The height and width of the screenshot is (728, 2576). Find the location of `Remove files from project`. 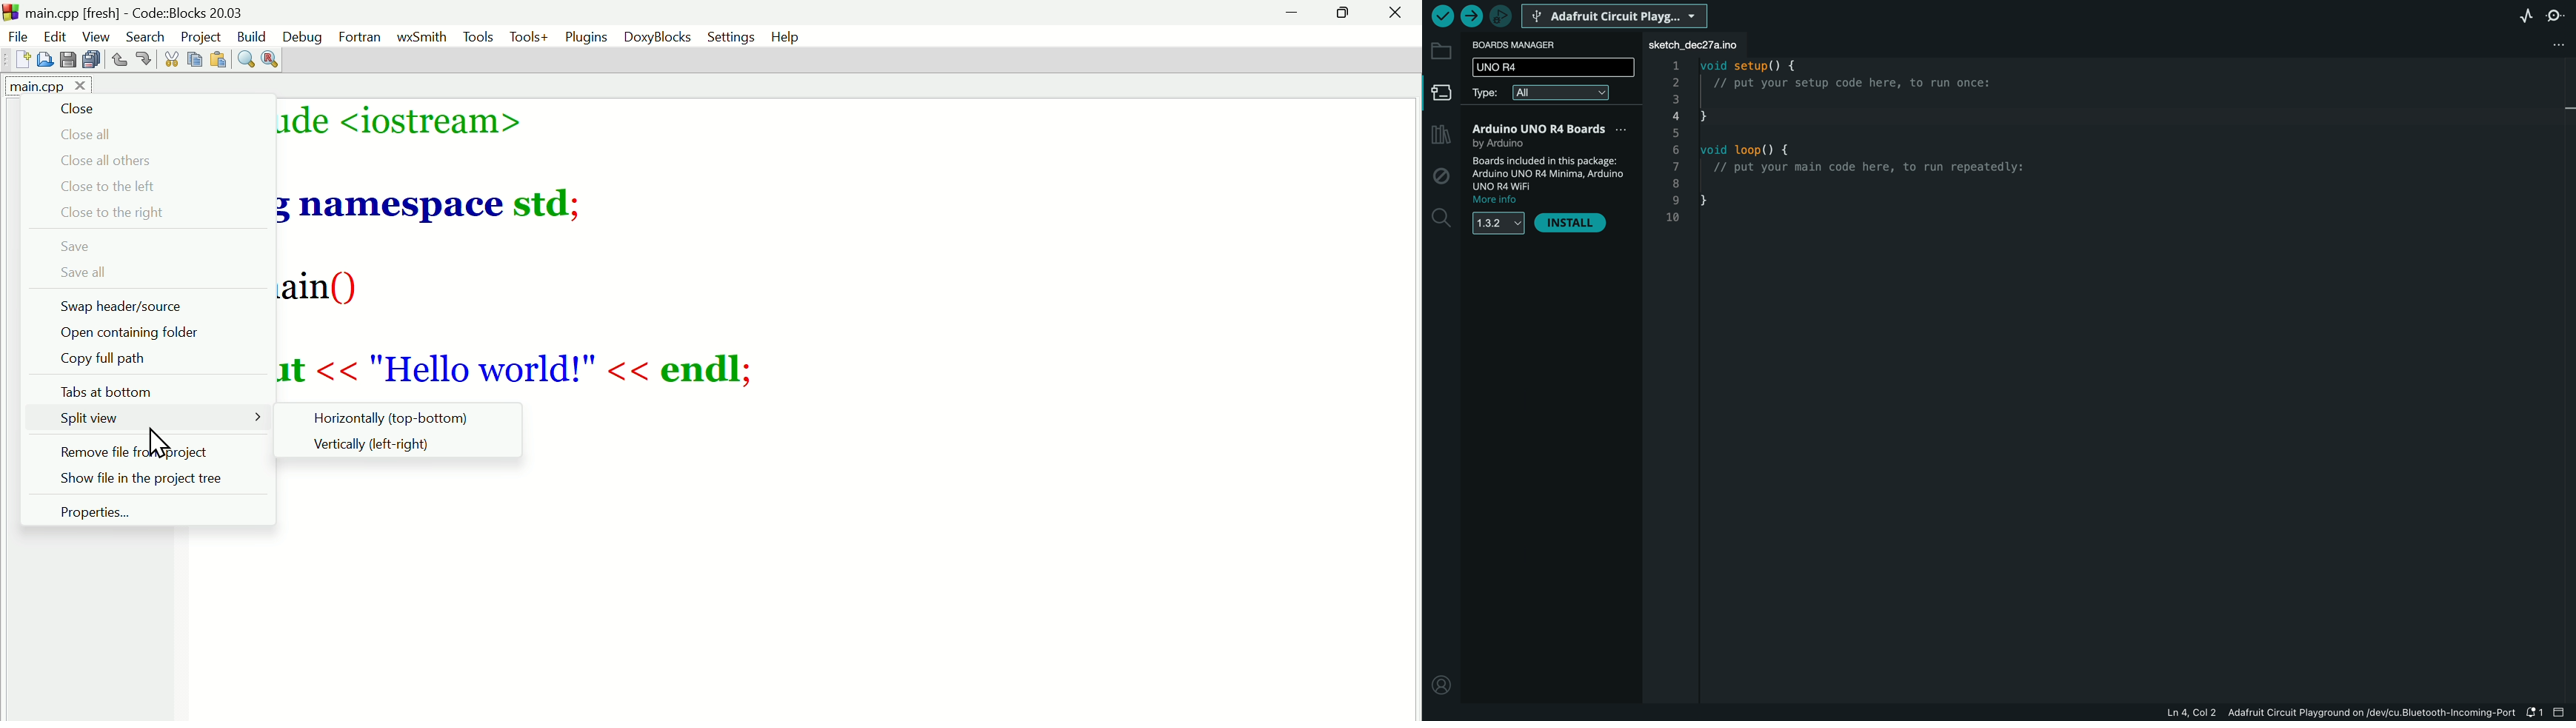

Remove files from project is located at coordinates (150, 452).